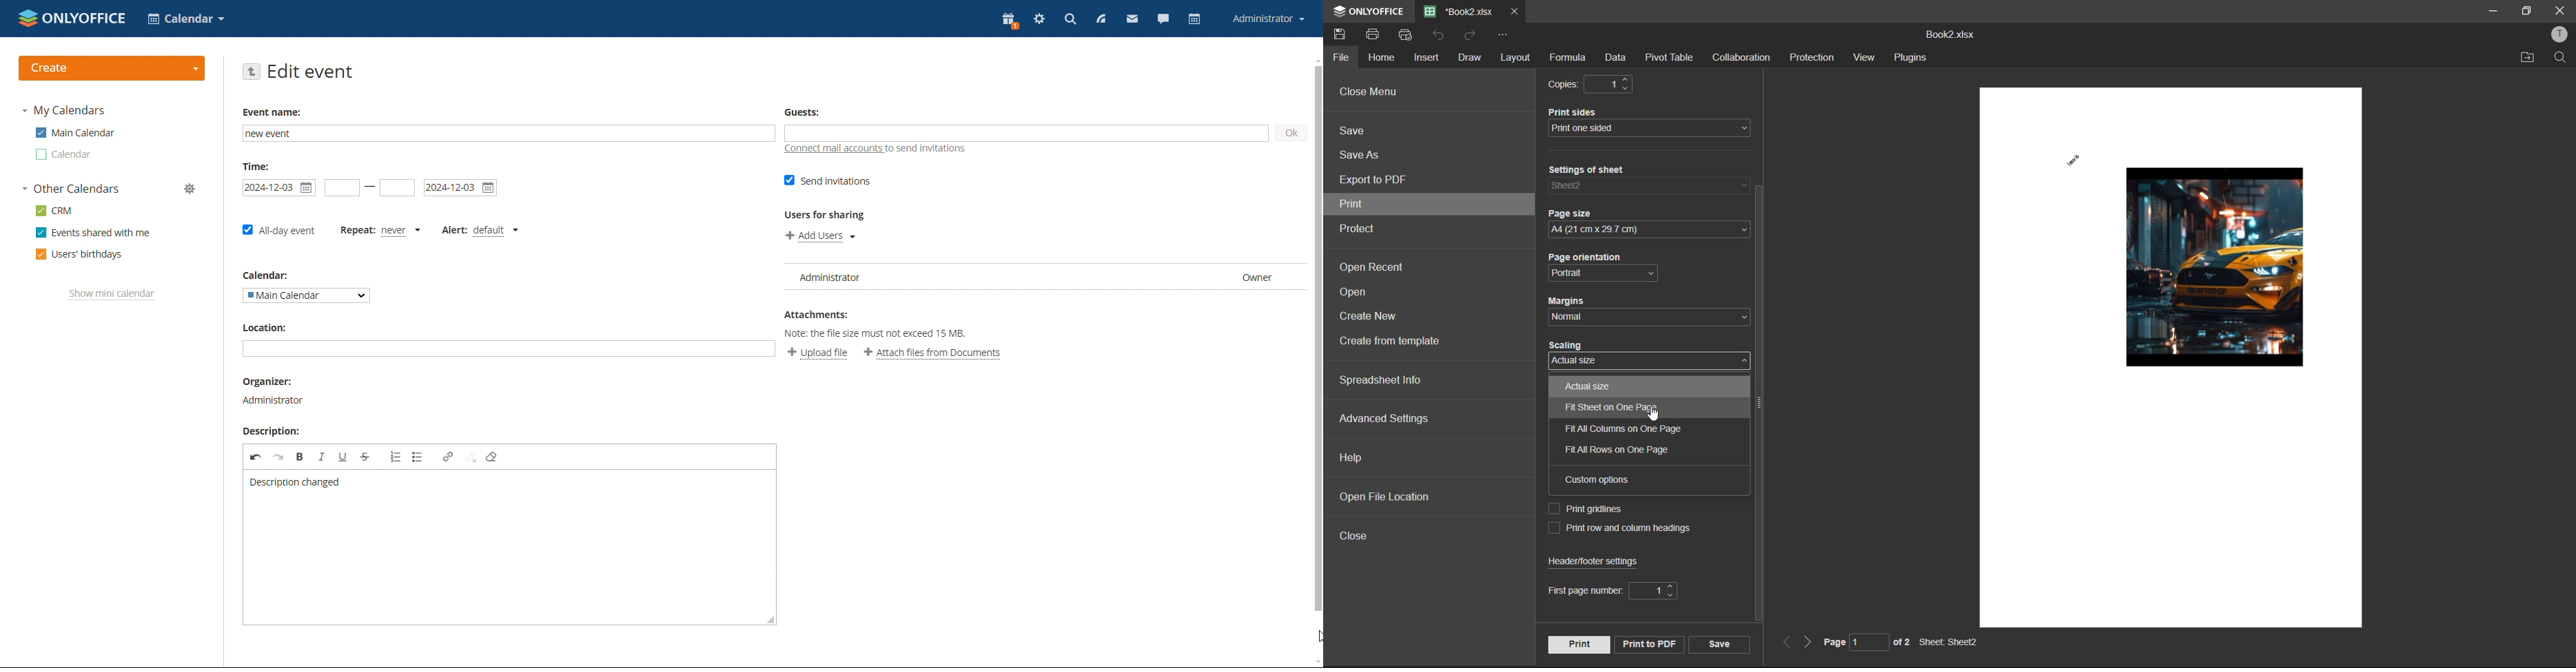 This screenshot has height=672, width=2576. What do you see at coordinates (1358, 294) in the screenshot?
I see `open` at bounding box center [1358, 294].